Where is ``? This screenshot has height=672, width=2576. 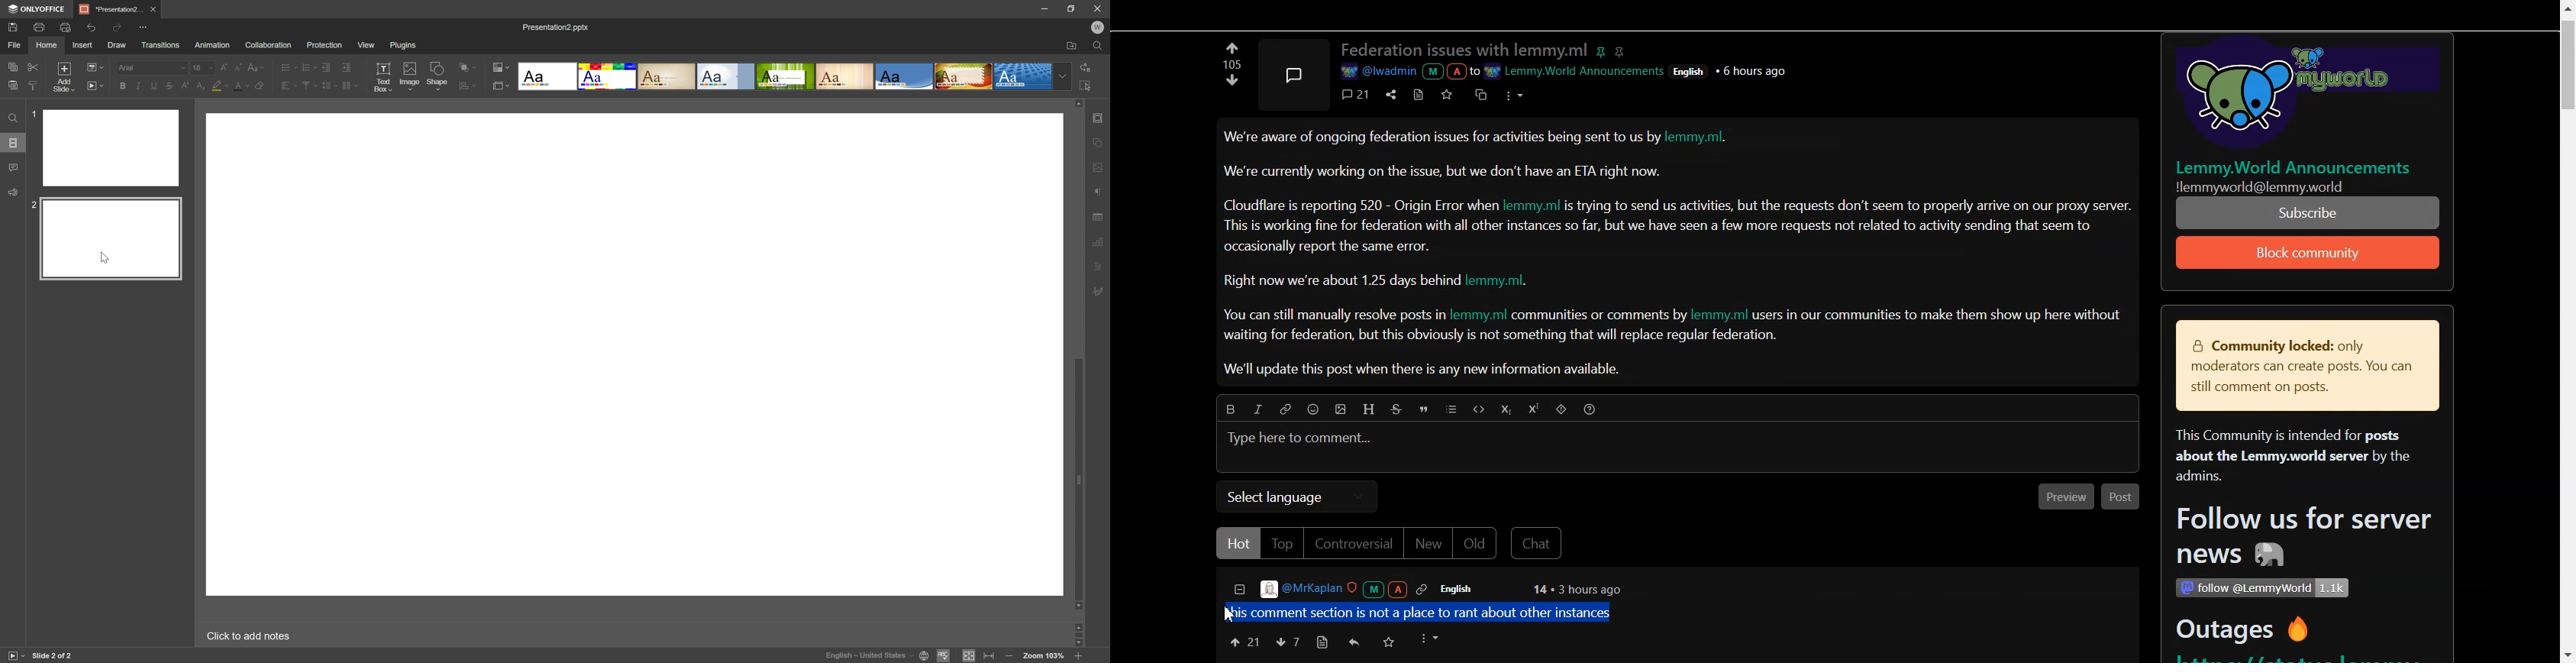  is located at coordinates (1755, 70).